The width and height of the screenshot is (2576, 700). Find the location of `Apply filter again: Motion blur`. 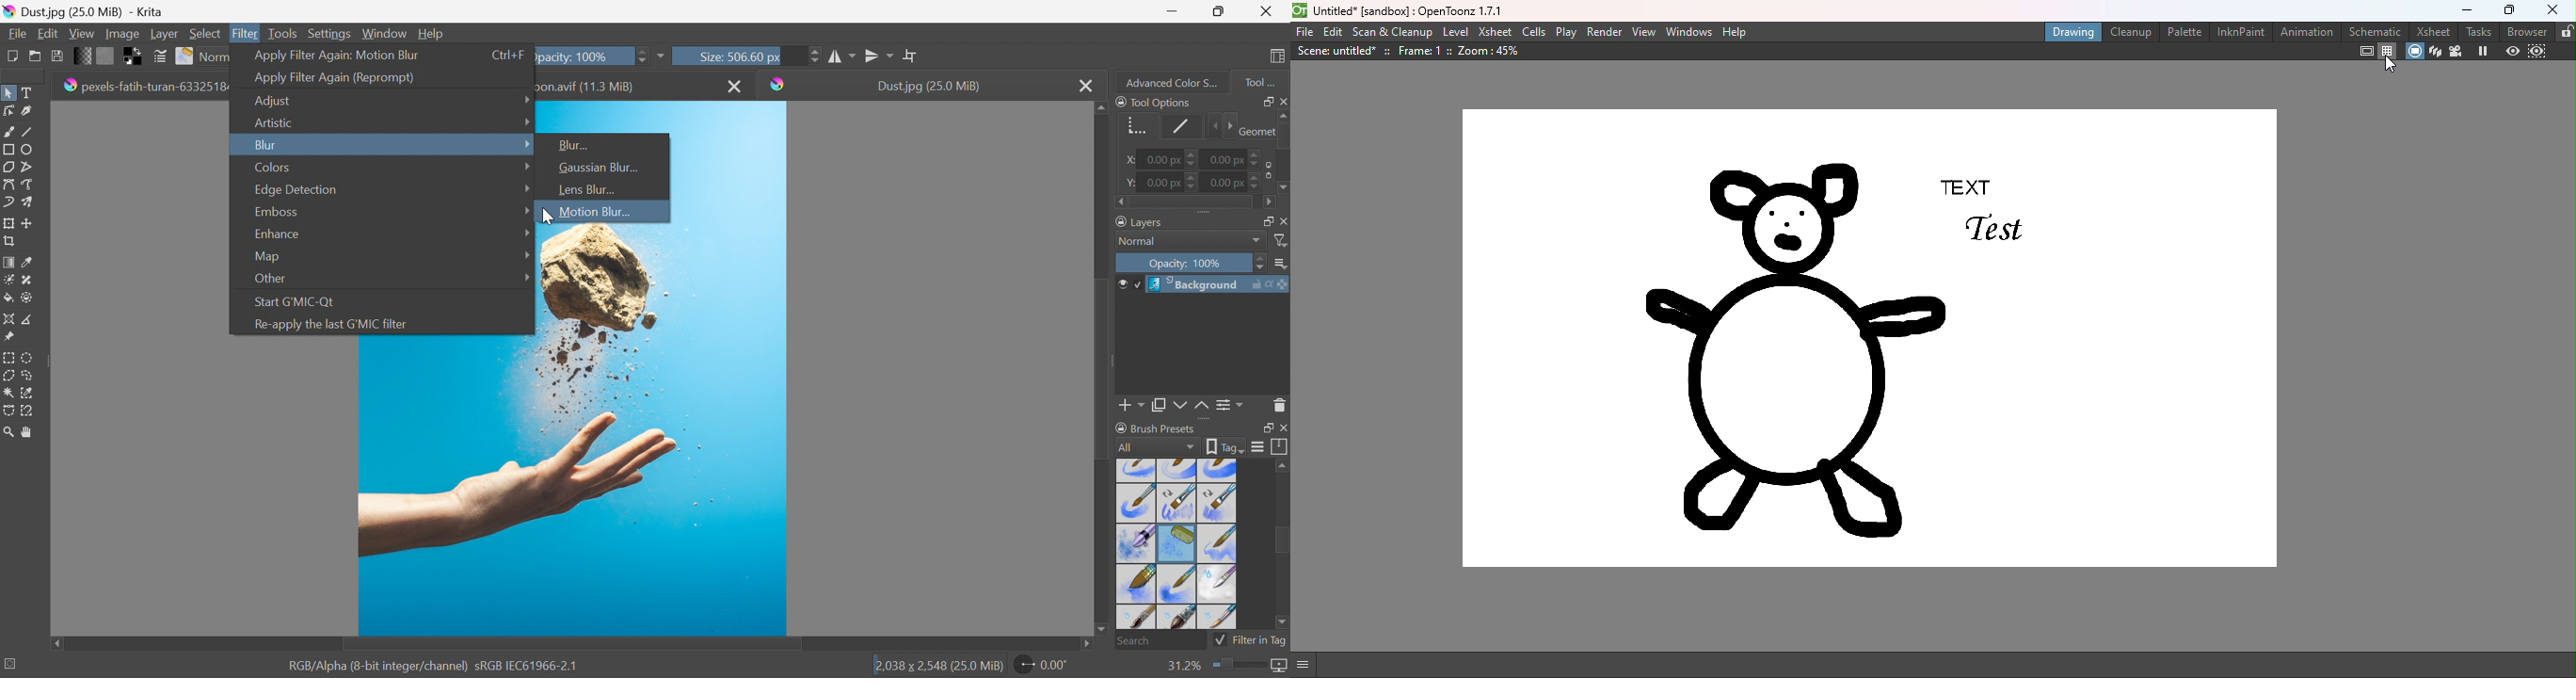

Apply filter again: Motion blur is located at coordinates (337, 54).